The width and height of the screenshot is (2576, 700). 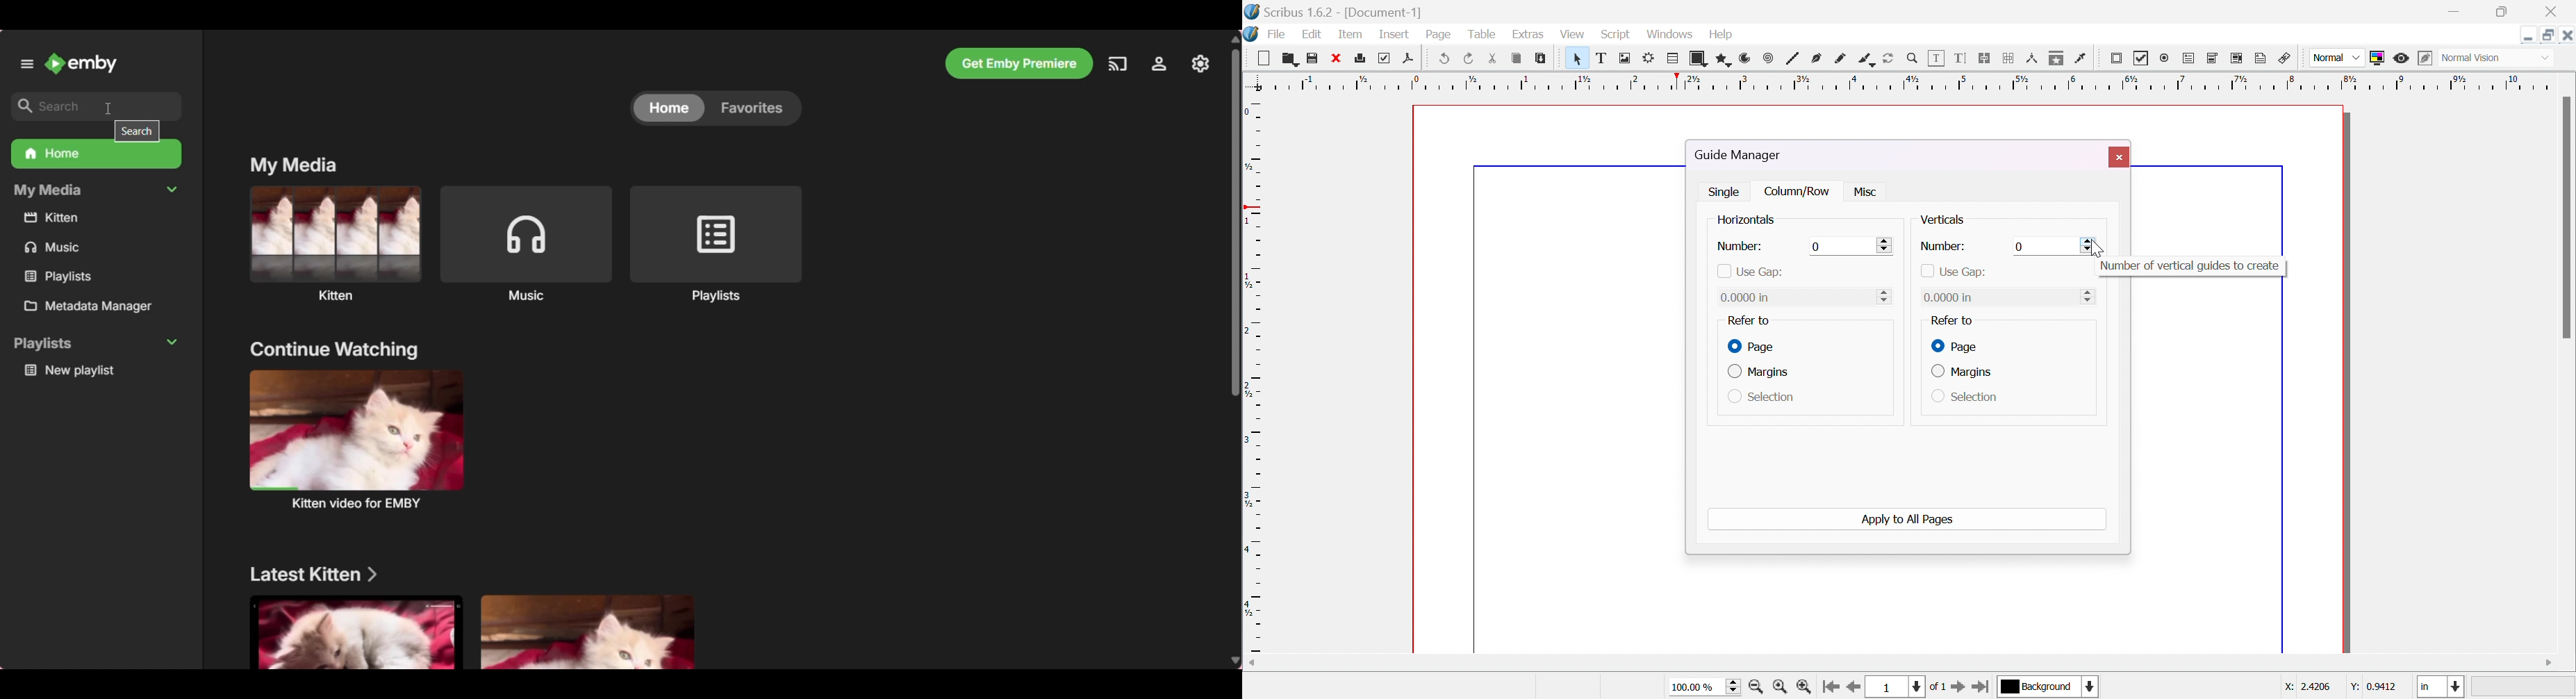 I want to click on preview  mode, so click(x=2402, y=58).